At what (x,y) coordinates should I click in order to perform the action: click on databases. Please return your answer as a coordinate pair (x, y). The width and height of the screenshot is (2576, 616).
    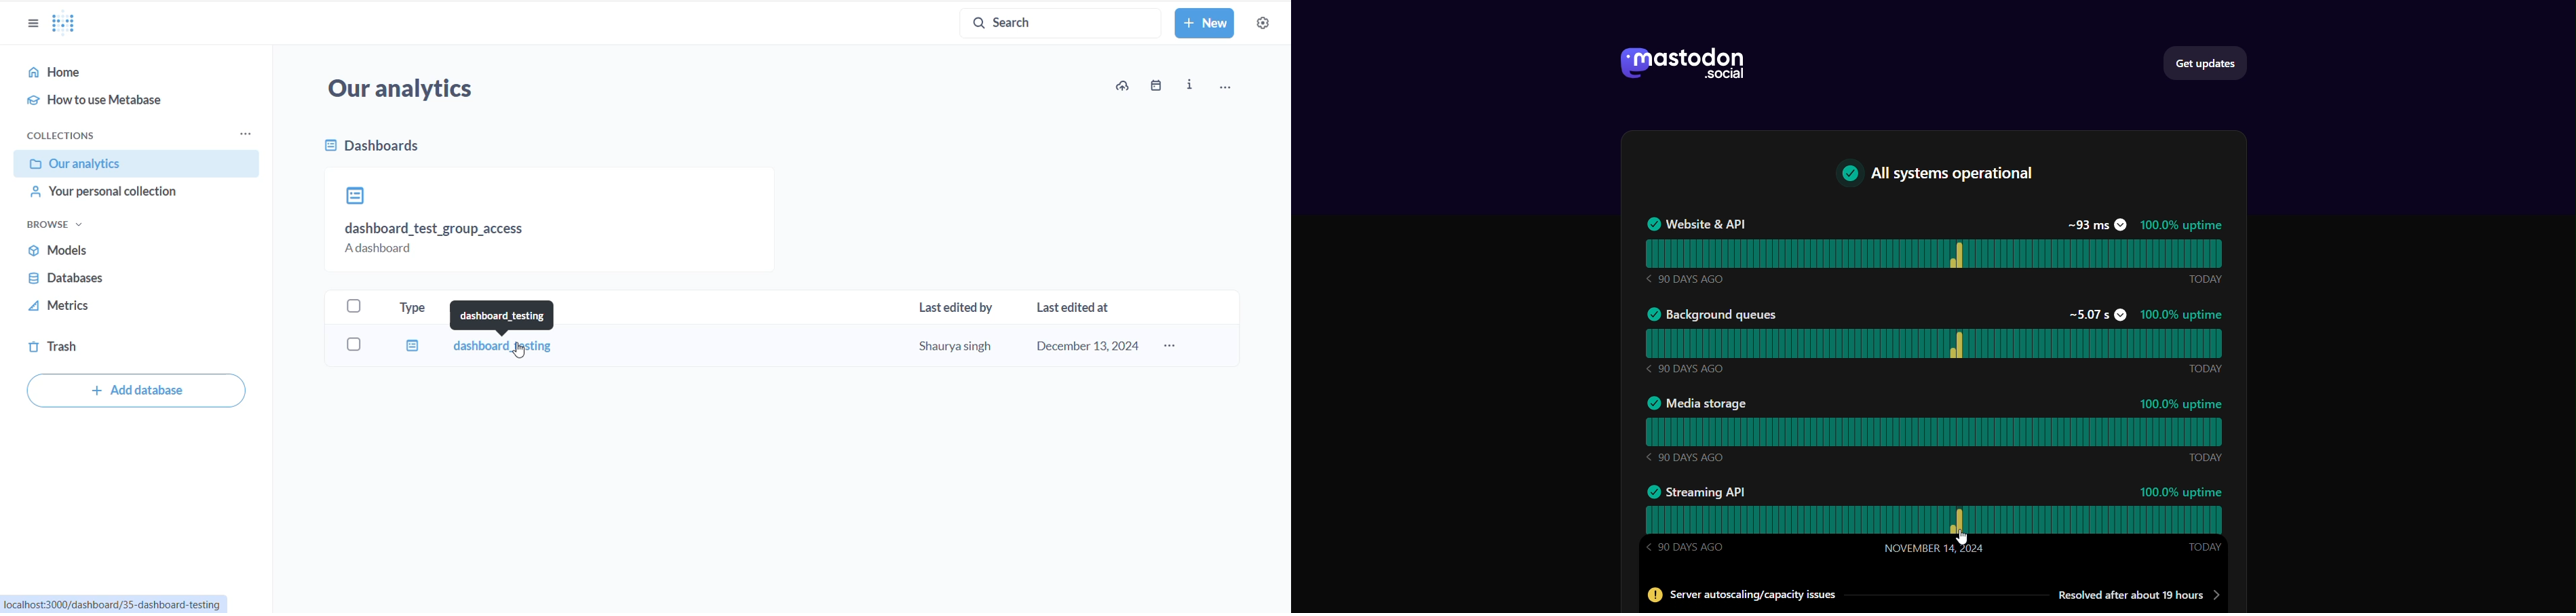
    Looking at the image, I should click on (102, 280).